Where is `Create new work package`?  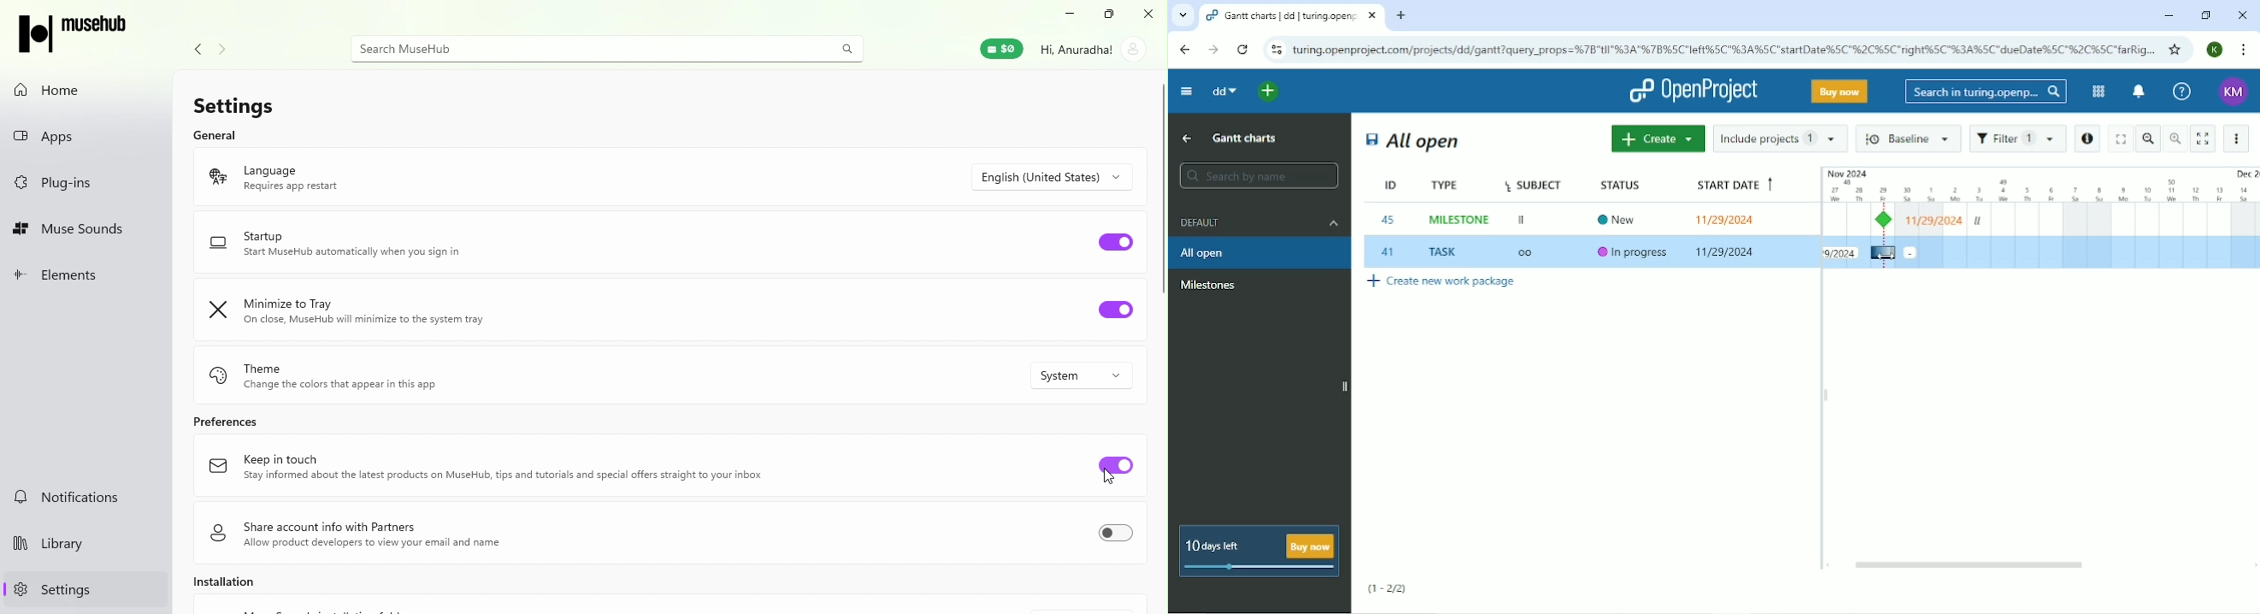 Create new work package is located at coordinates (1440, 282).